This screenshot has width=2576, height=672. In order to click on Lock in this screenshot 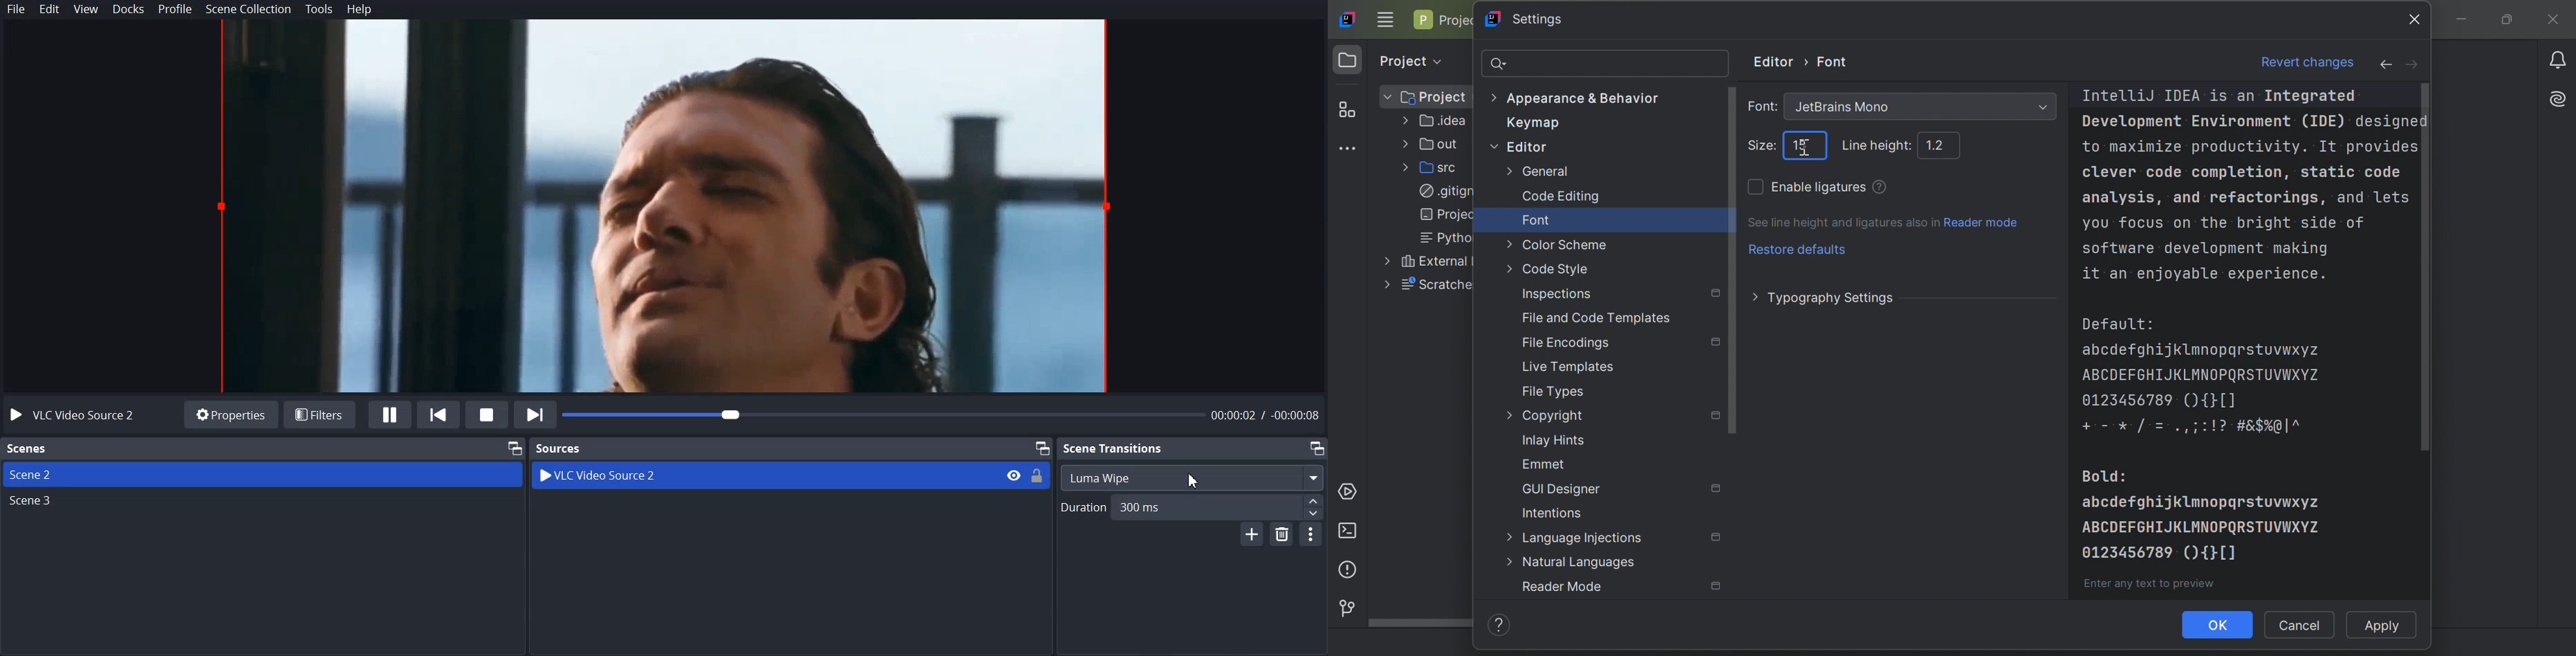, I will do `click(1038, 475)`.